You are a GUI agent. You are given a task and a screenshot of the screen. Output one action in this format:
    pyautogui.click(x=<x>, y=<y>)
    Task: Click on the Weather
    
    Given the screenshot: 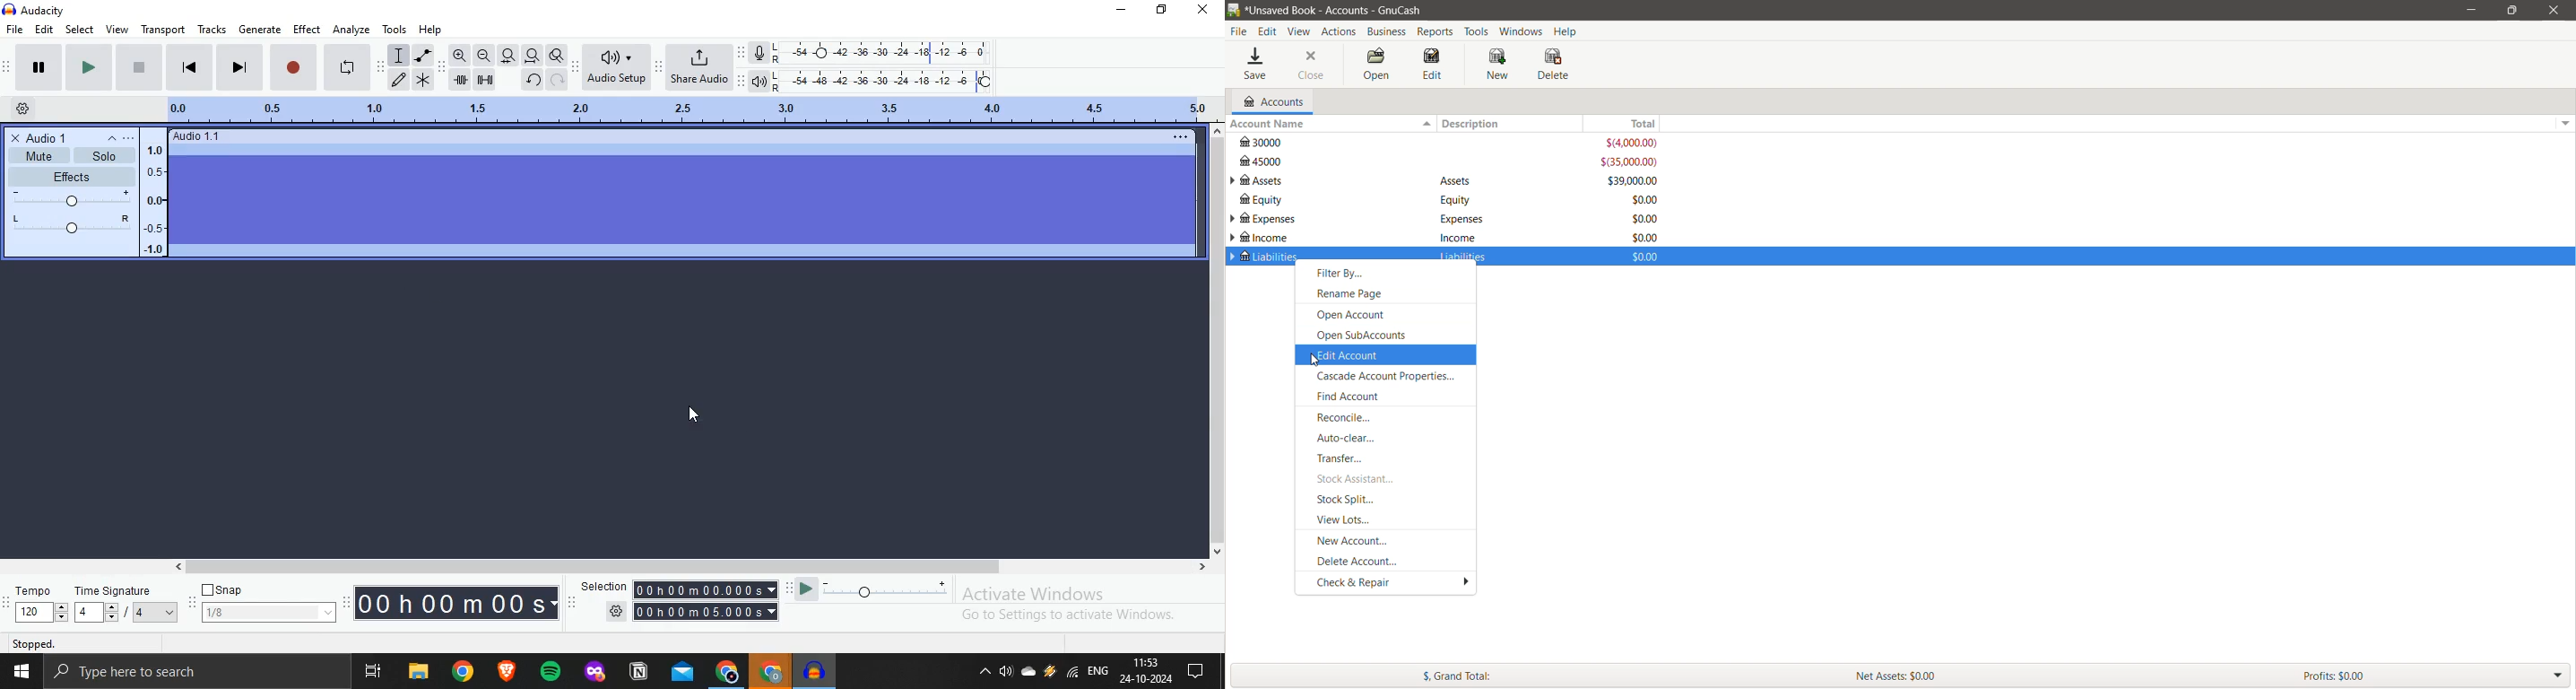 What is the action you would take?
    pyautogui.click(x=1050, y=673)
    